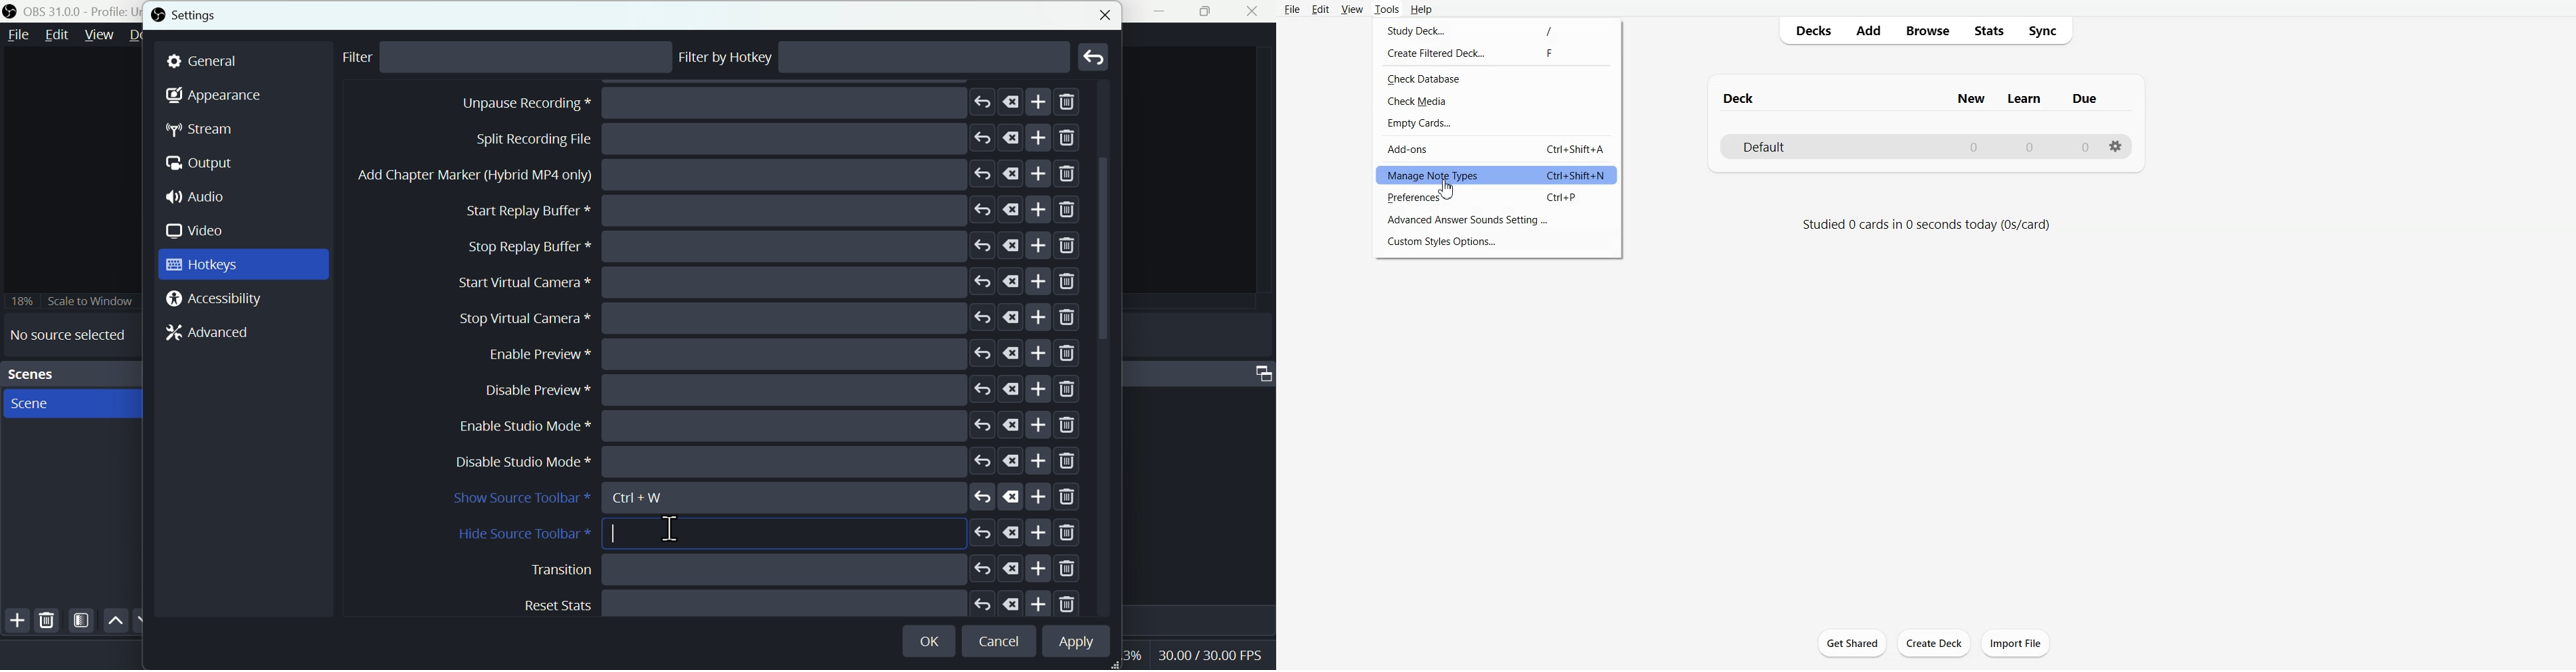  I want to click on Text 1, so click(1915, 95).